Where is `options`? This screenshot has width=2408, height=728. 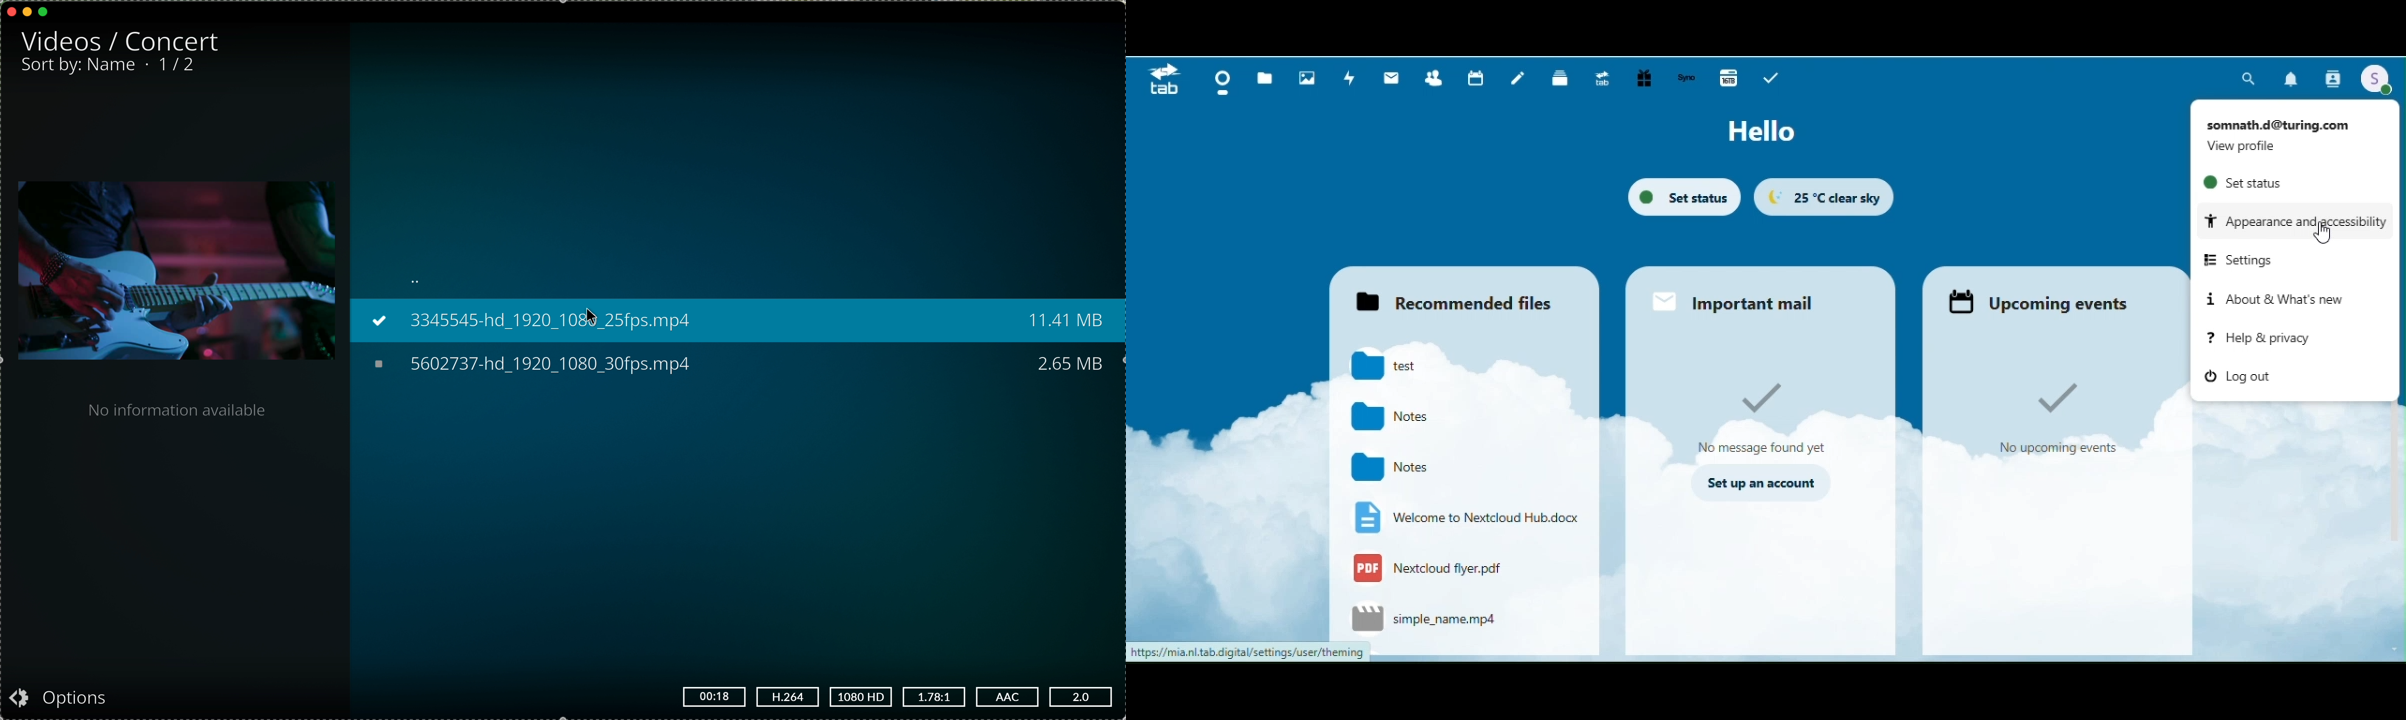 options is located at coordinates (64, 699).